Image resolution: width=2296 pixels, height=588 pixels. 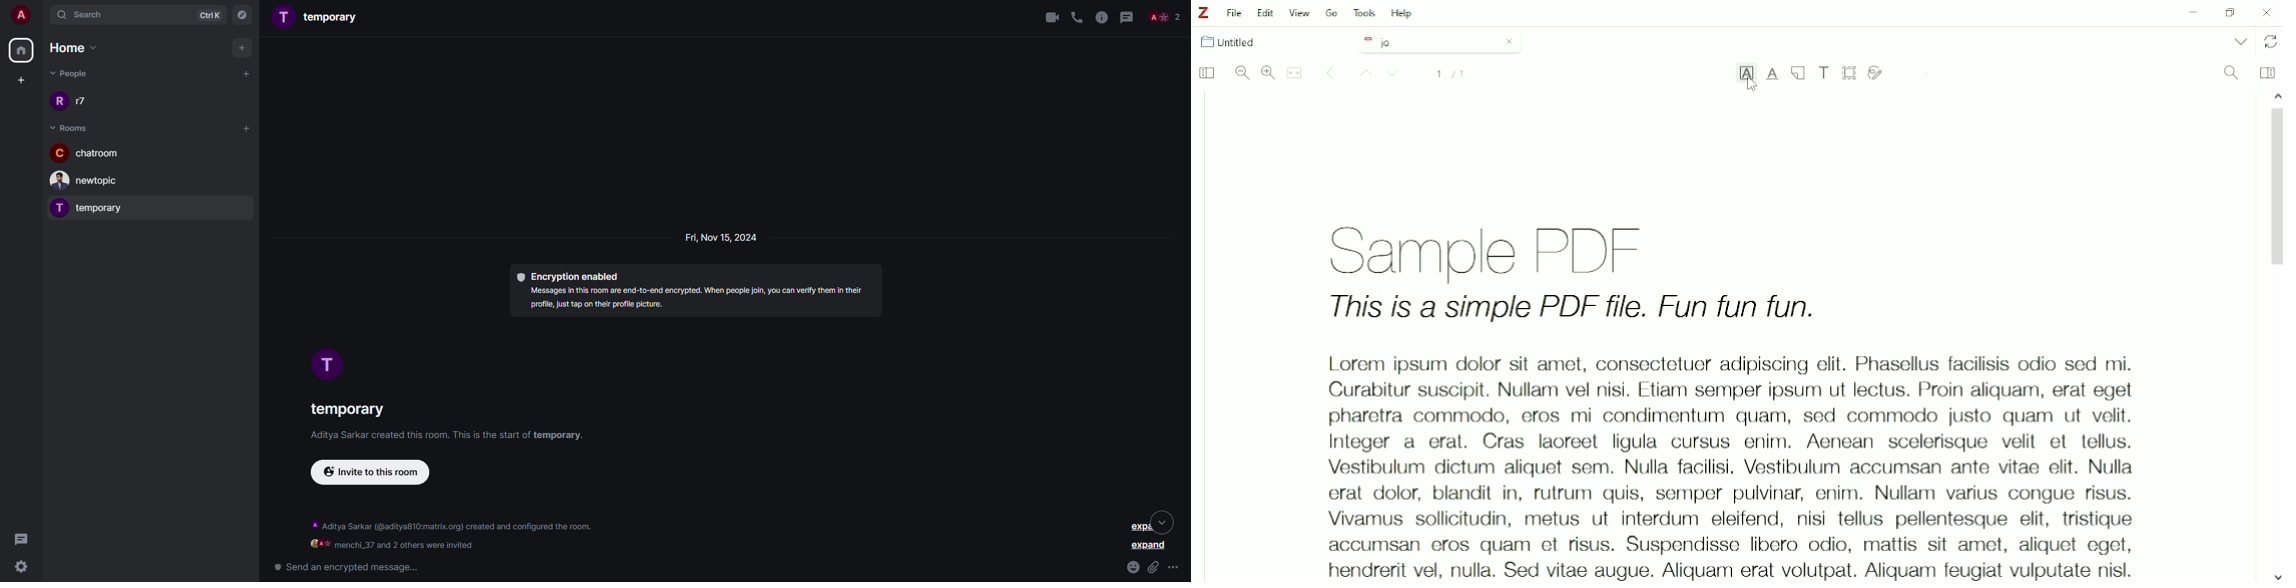 I want to click on Cursor, so click(x=1749, y=86).